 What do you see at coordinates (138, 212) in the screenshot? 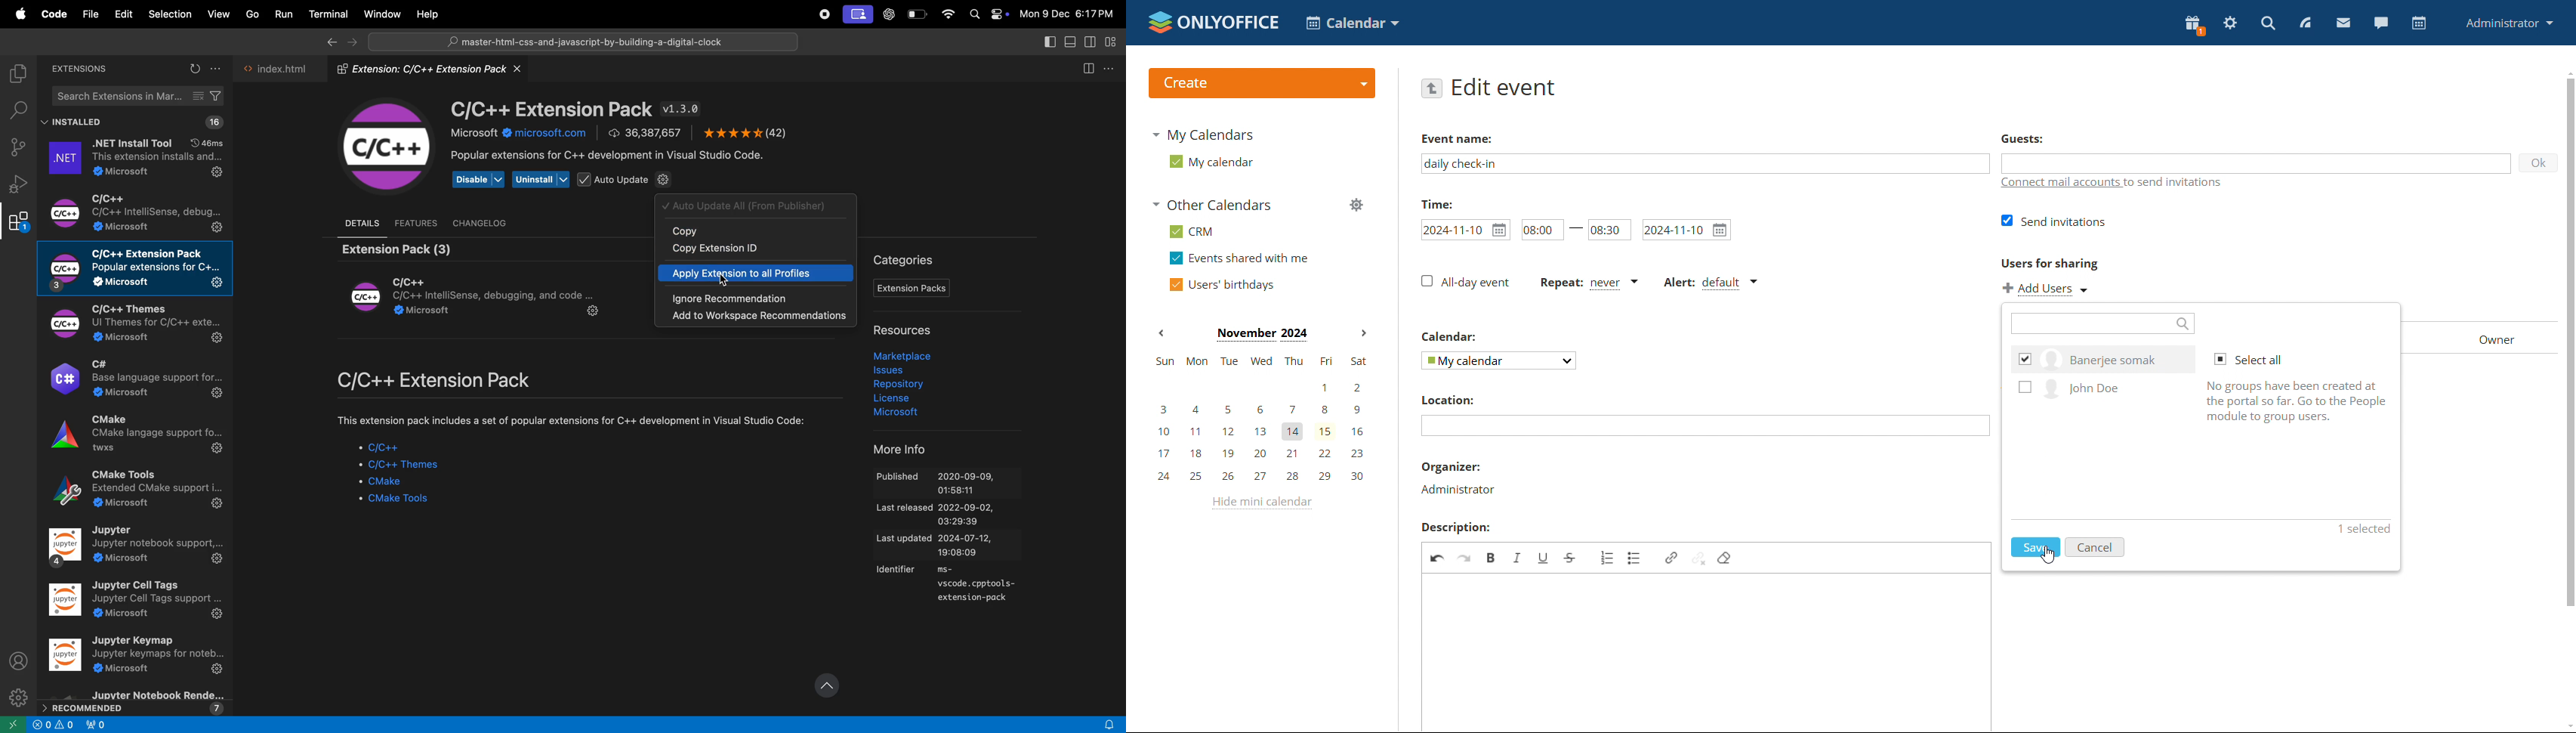
I see `c/C++ extesnsiomns` at bounding box center [138, 212].